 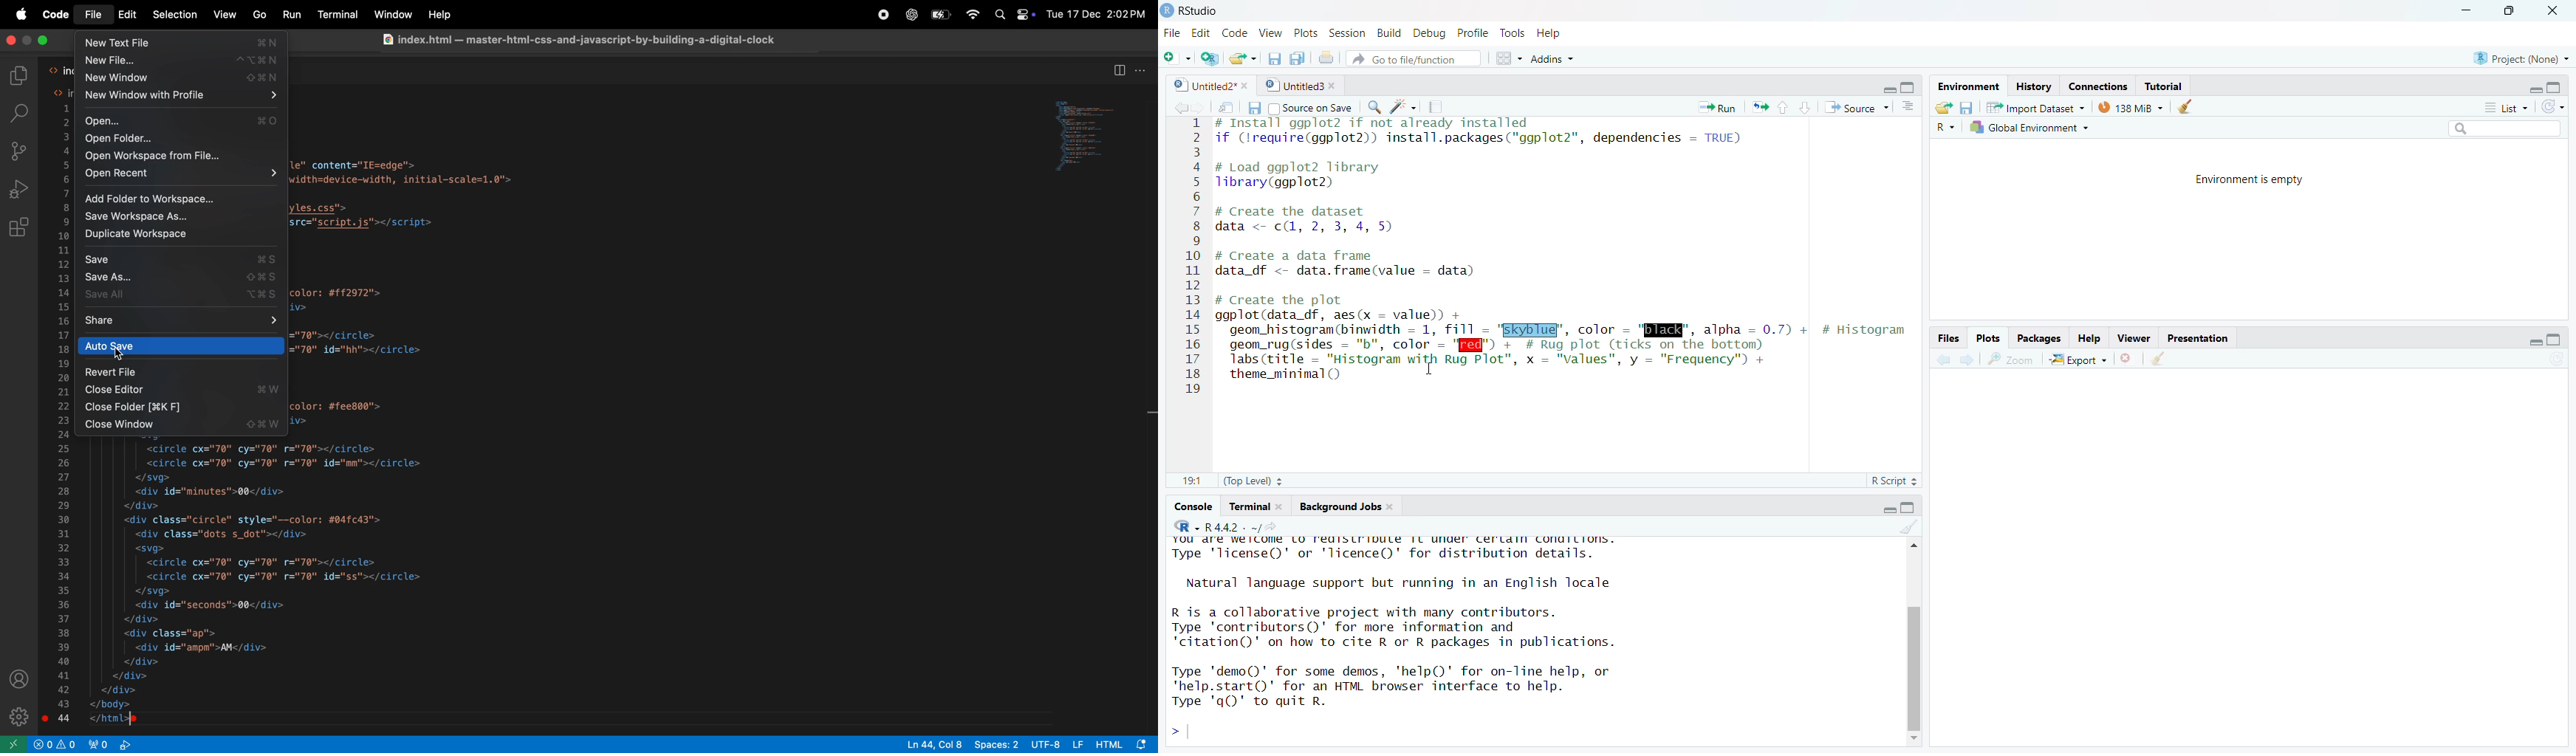 What do you see at coordinates (1510, 31) in the screenshot?
I see `Tools` at bounding box center [1510, 31].